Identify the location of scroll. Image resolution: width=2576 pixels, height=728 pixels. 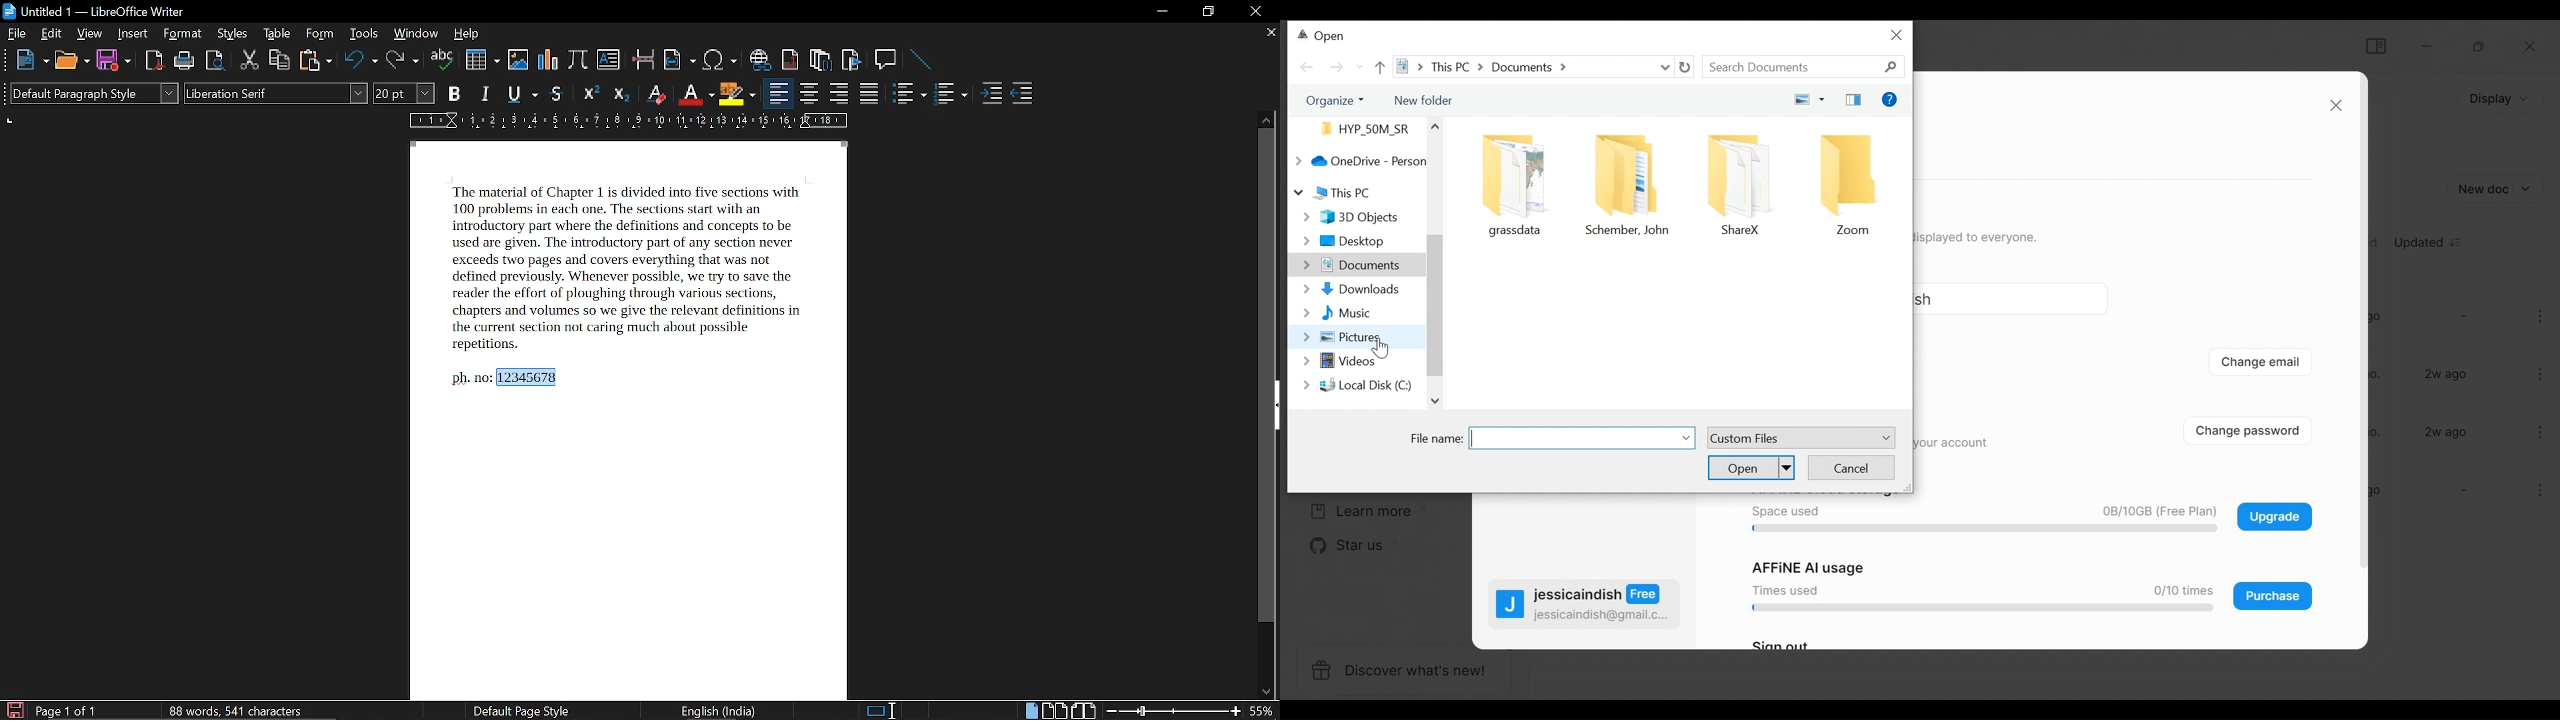
(1435, 303).